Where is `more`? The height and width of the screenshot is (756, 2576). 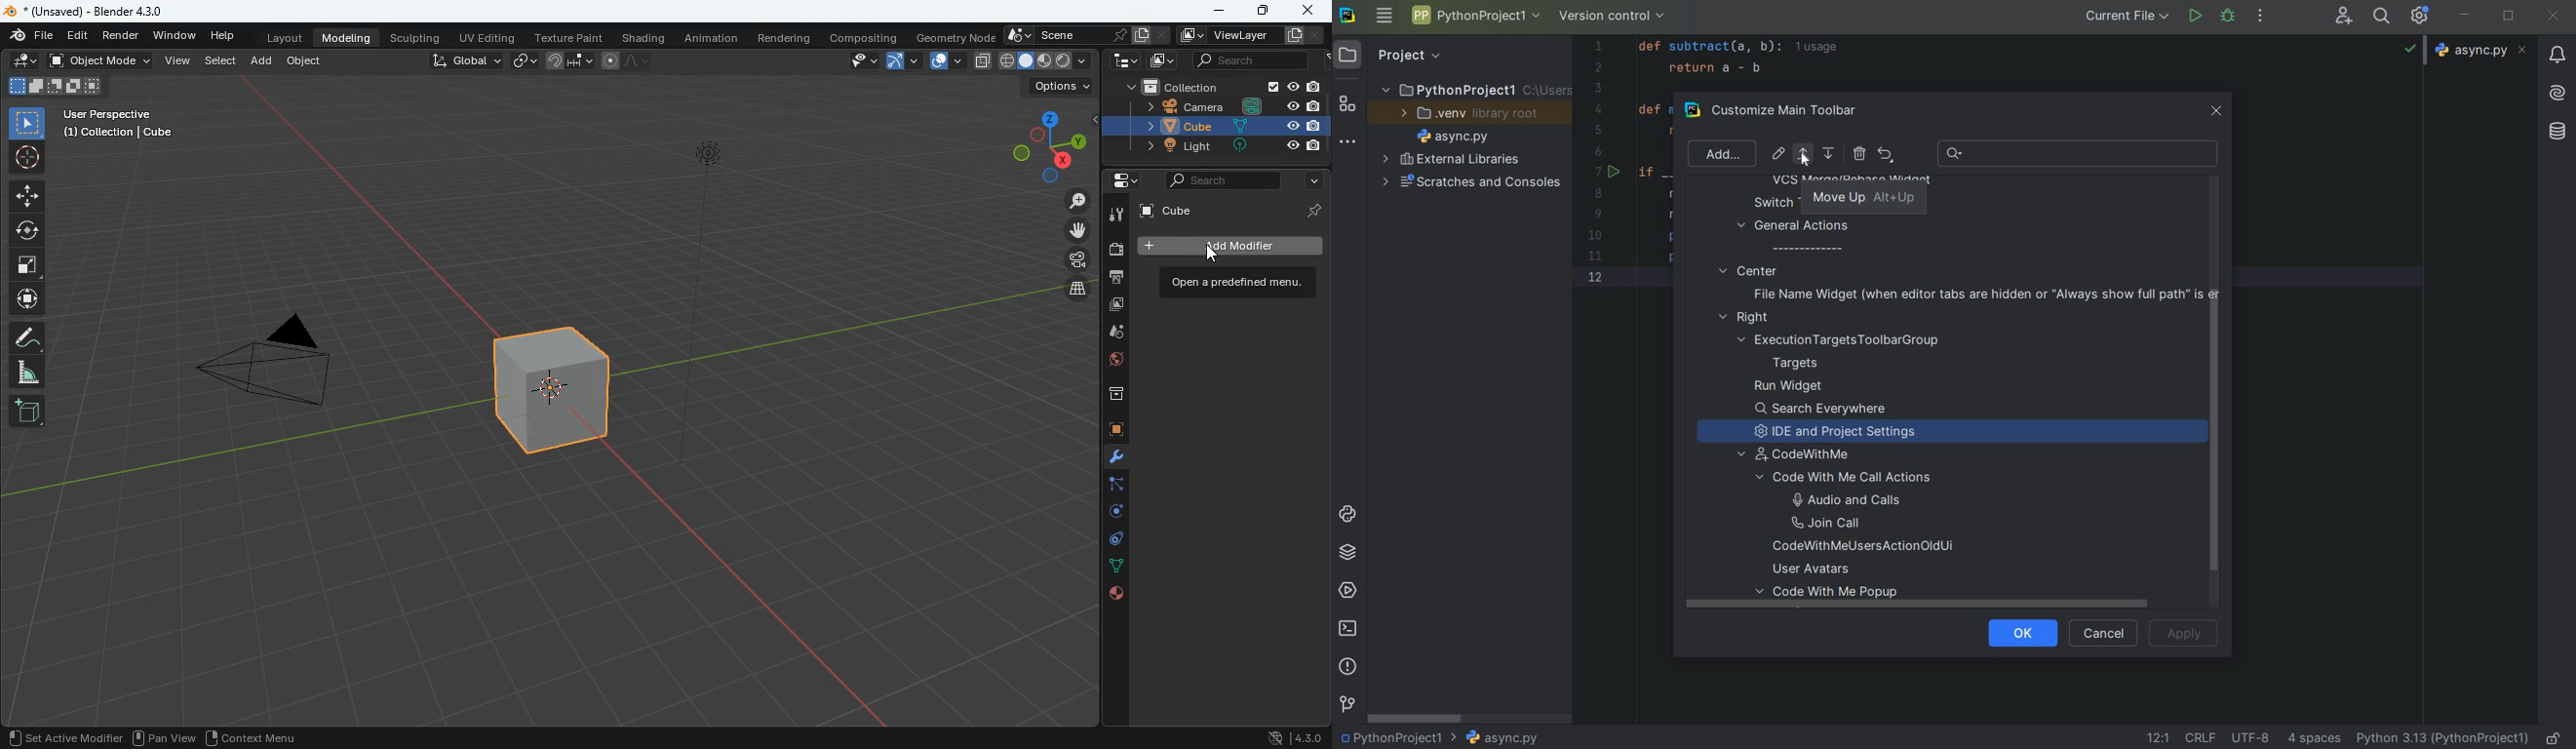
more is located at coordinates (1308, 181).